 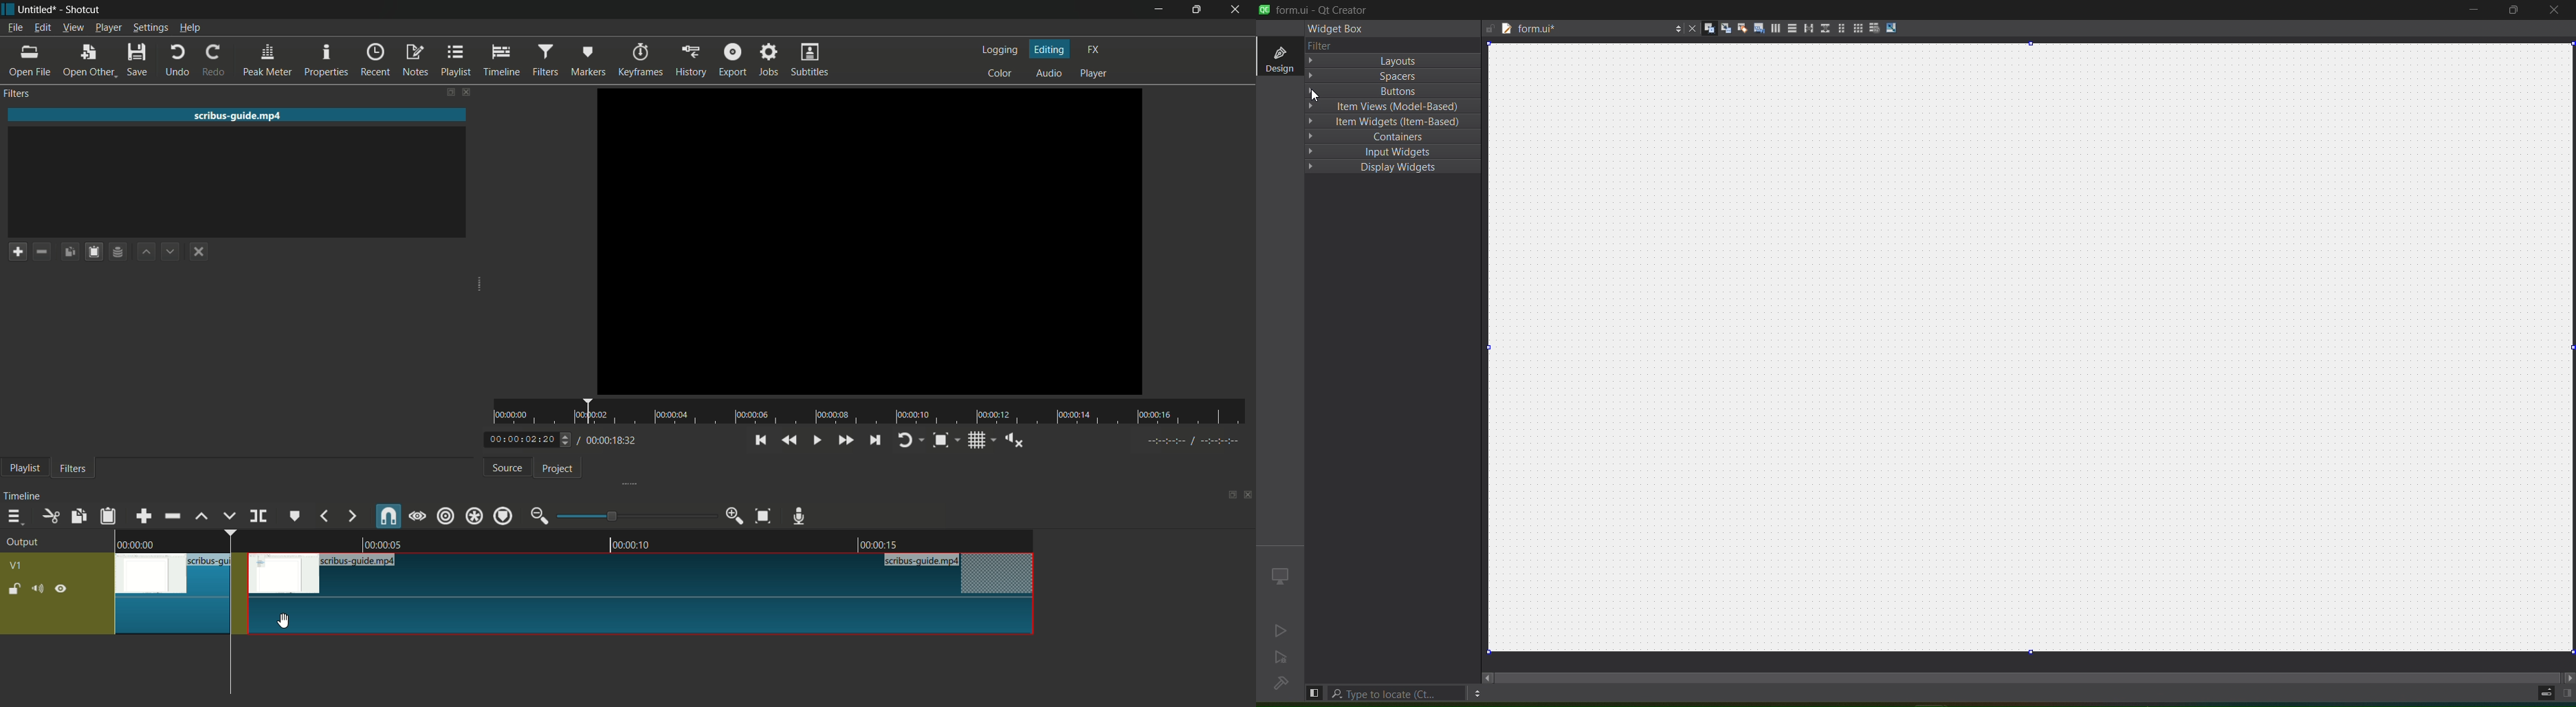 What do you see at coordinates (1281, 575) in the screenshot?
I see `icon` at bounding box center [1281, 575].